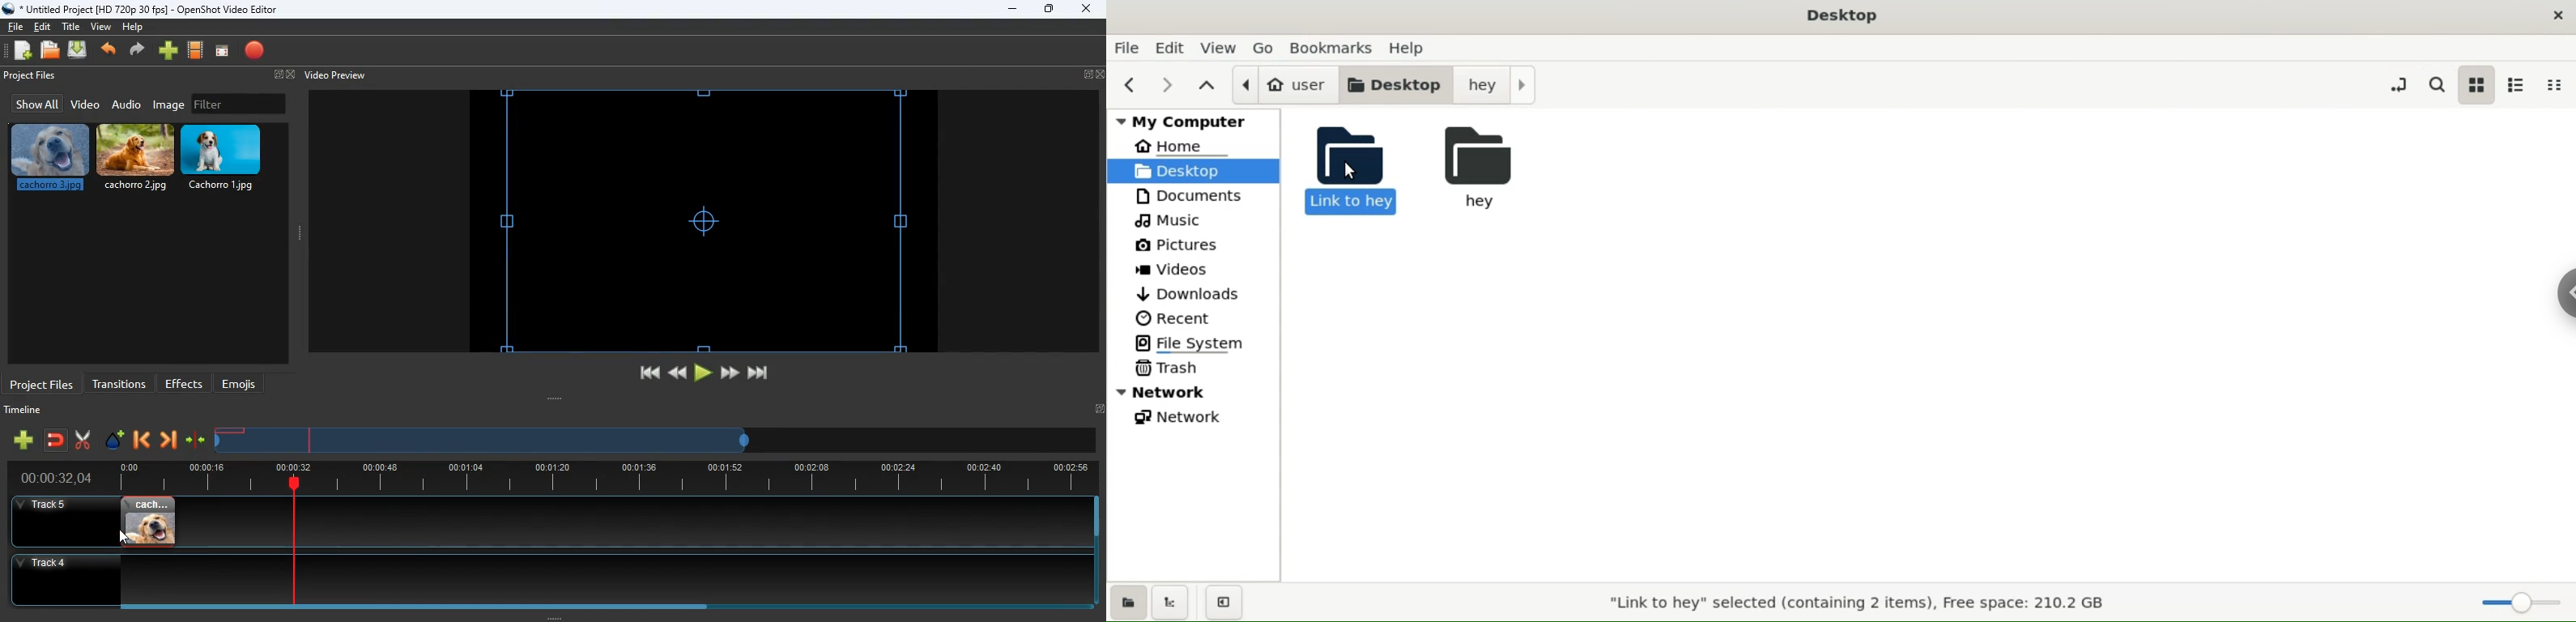  Describe the element at coordinates (1174, 221) in the screenshot. I see `music` at that location.